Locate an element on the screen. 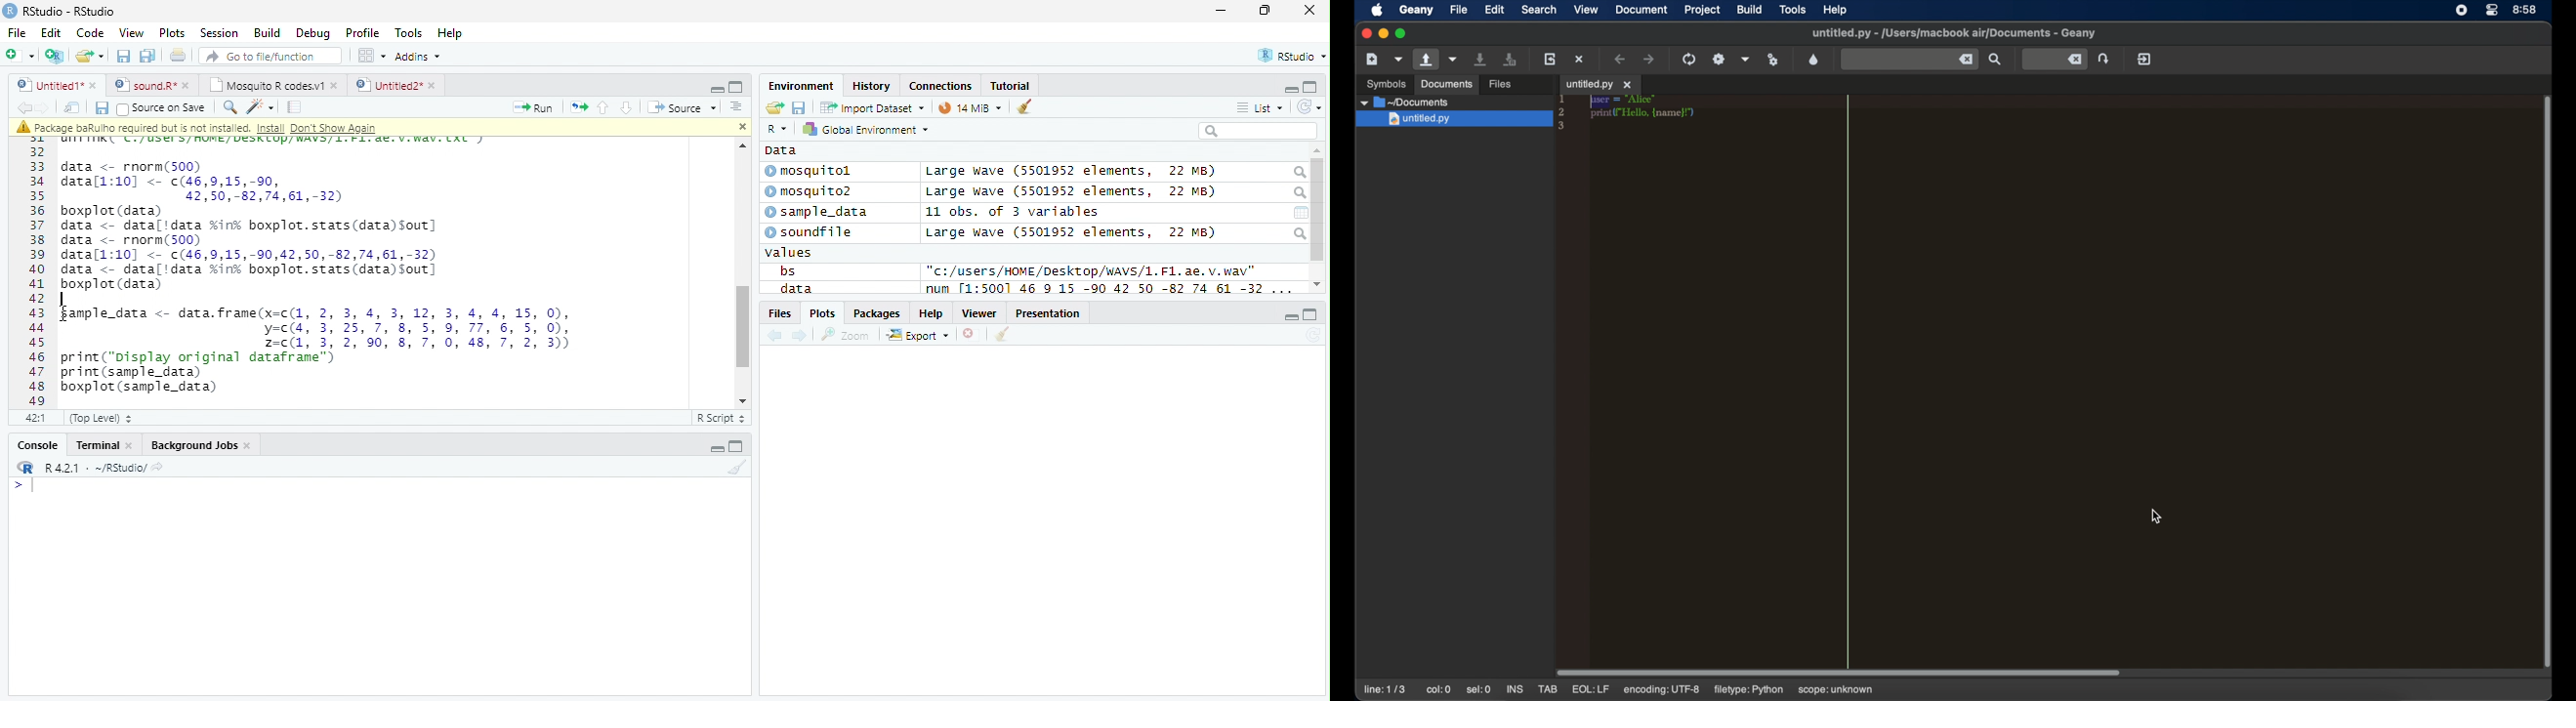 The height and width of the screenshot is (728, 2576). scroll box is located at coordinates (1839, 673).